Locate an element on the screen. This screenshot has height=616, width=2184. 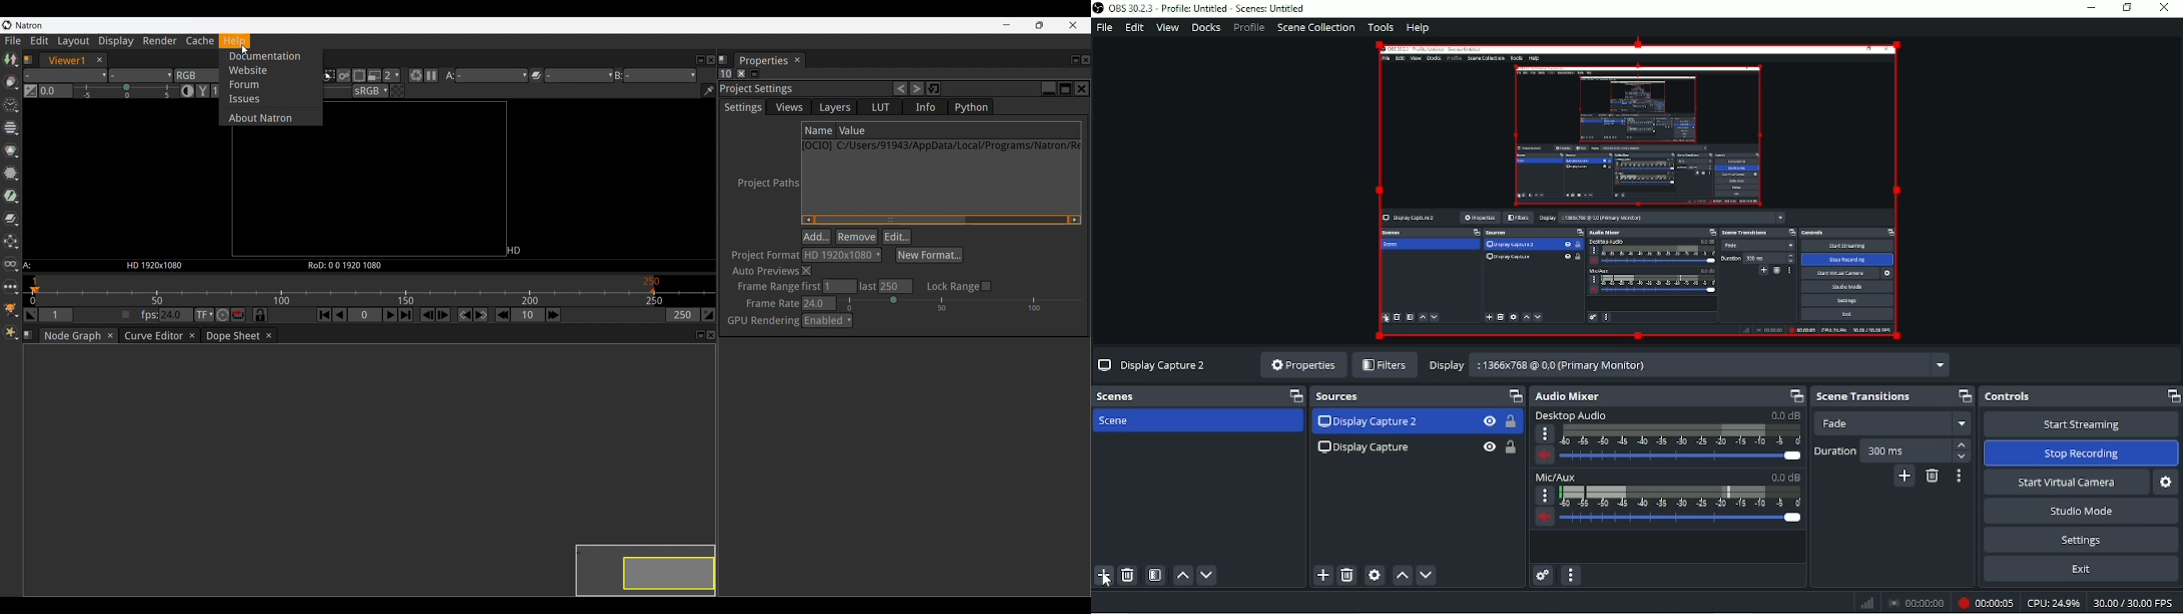
Source is located at coordinates (1347, 397).